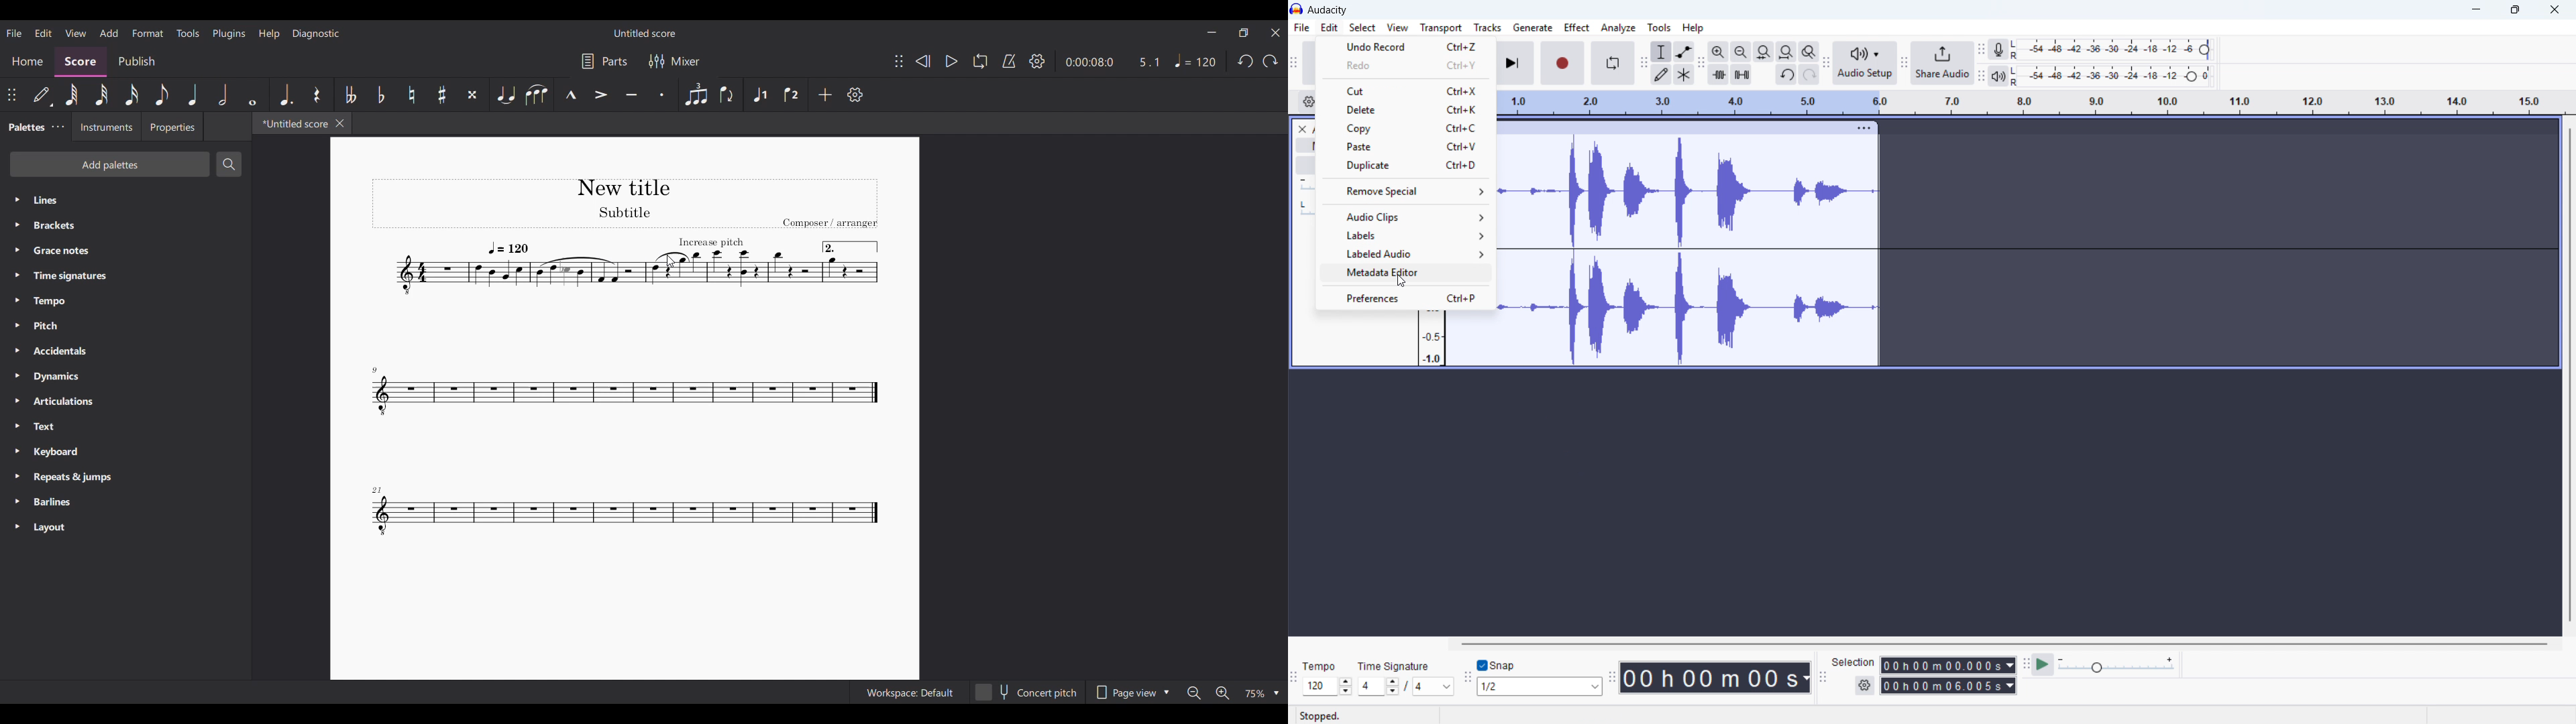 This screenshot has height=728, width=2576. What do you see at coordinates (2031, 103) in the screenshot?
I see `timeline` at bounding box center [2031, 103].